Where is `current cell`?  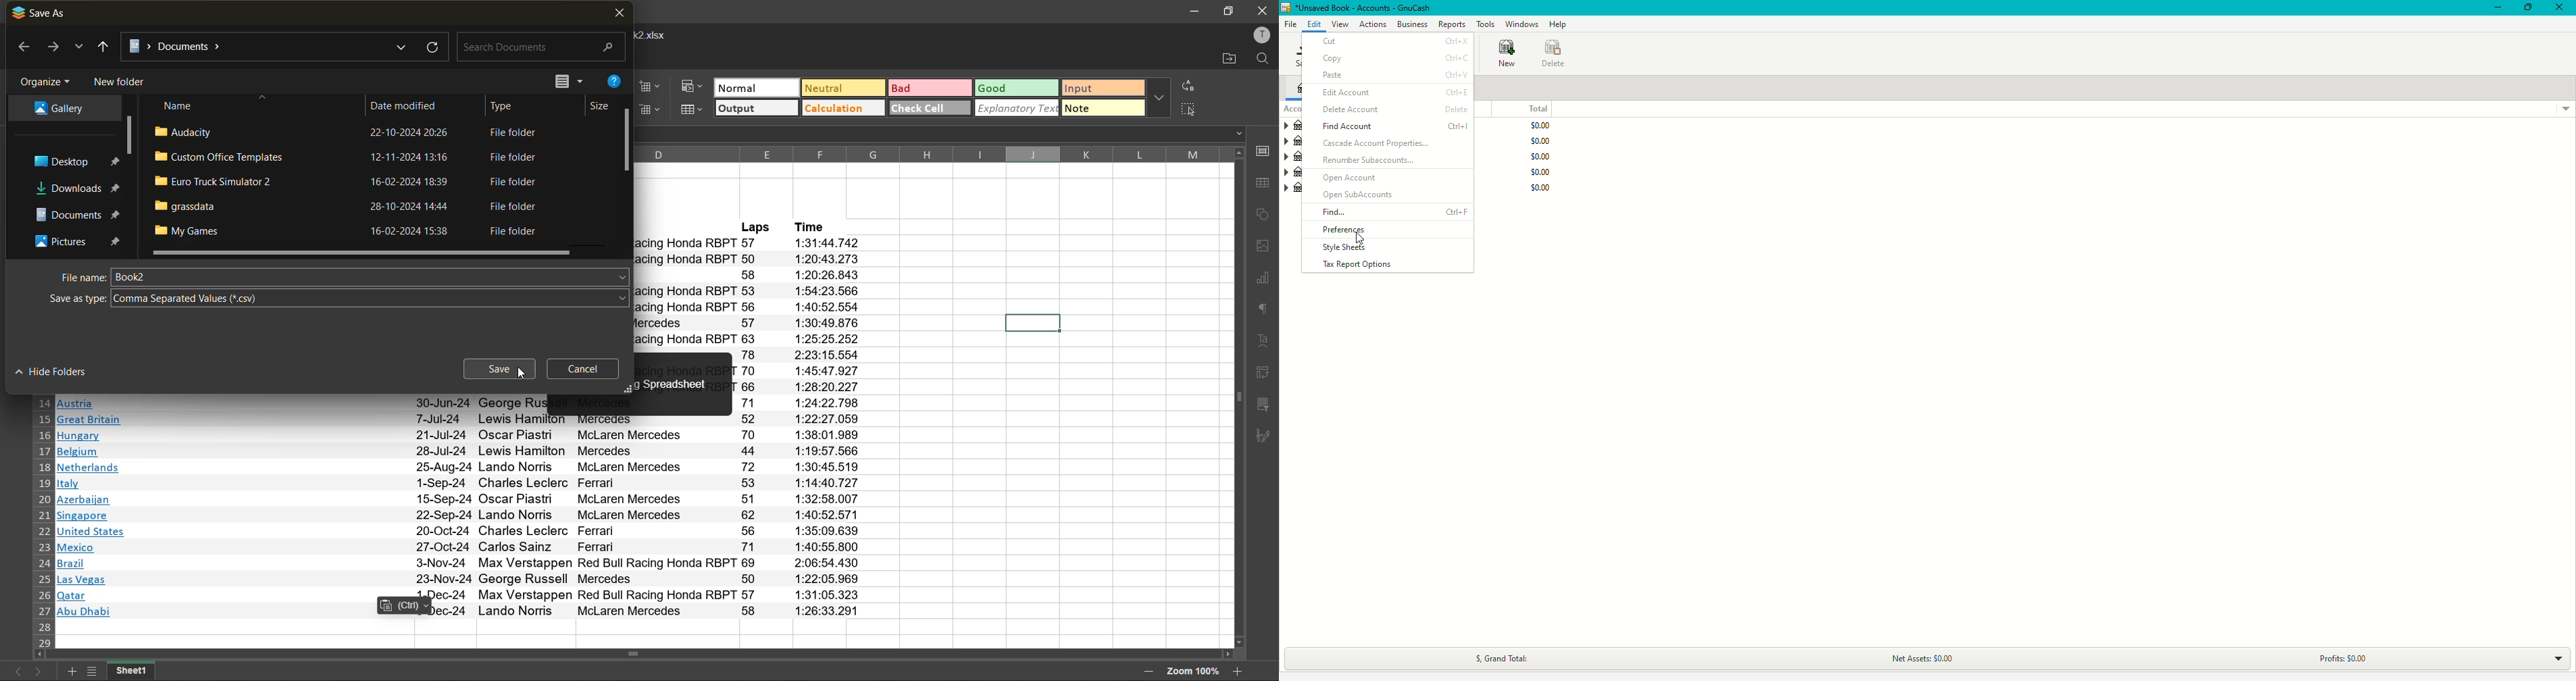 current cell is located at coordinates (1031, 322).